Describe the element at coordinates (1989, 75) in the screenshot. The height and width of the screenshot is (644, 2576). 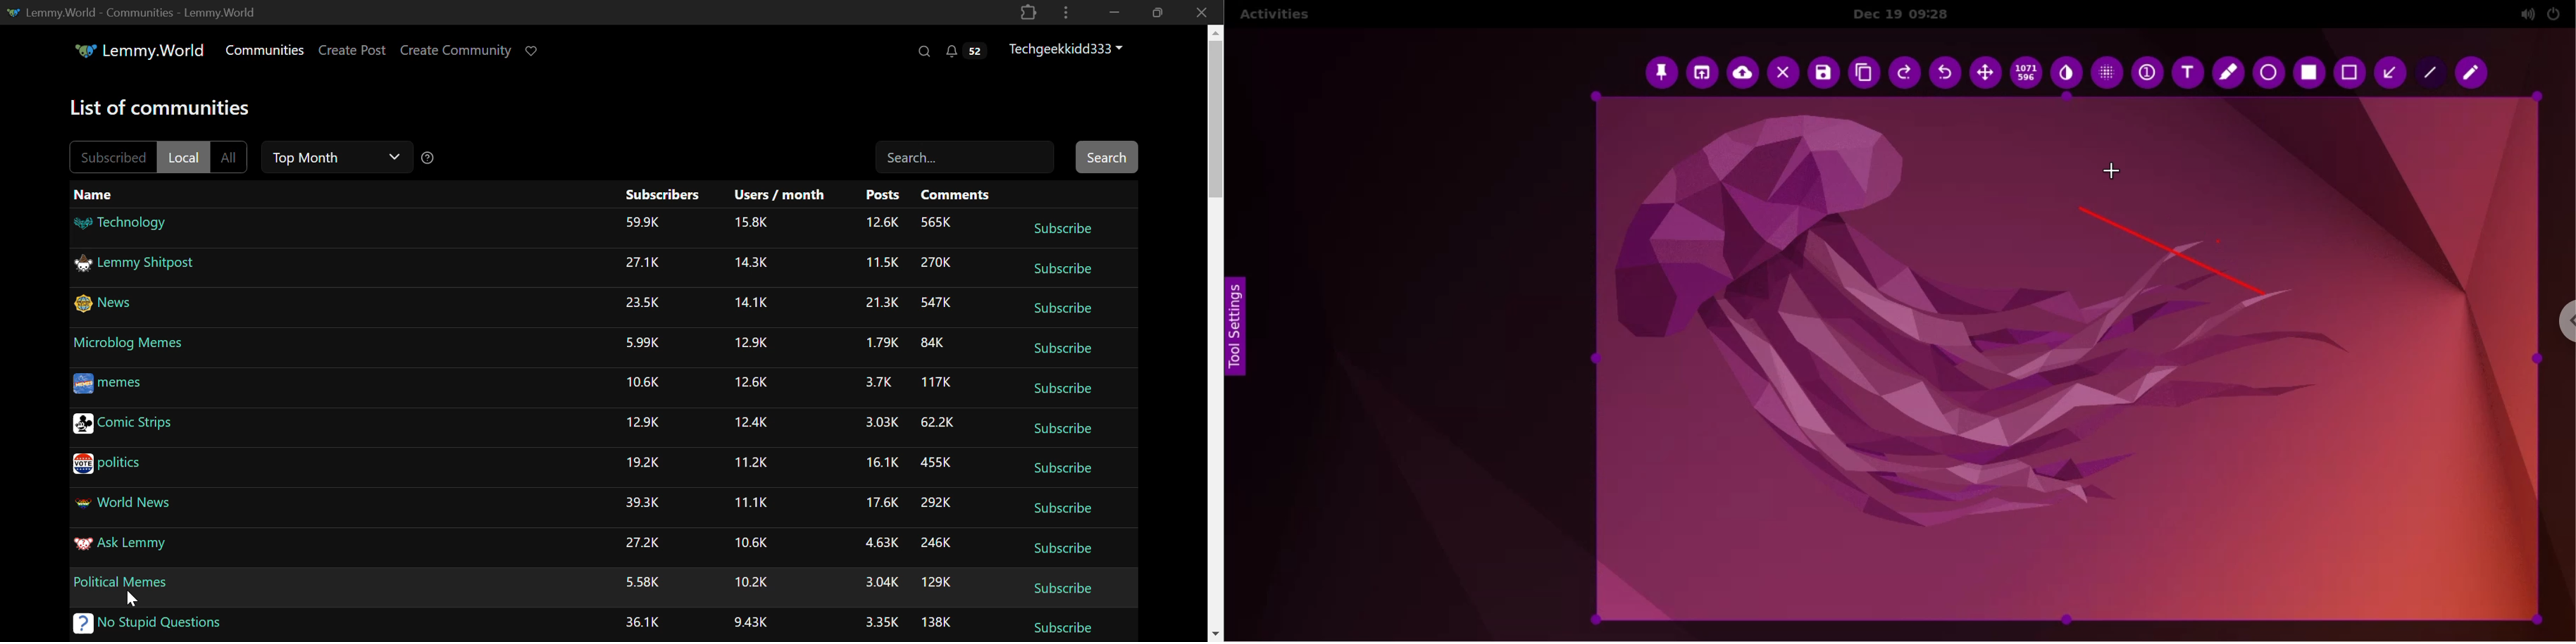
I see `move selection` at that location.